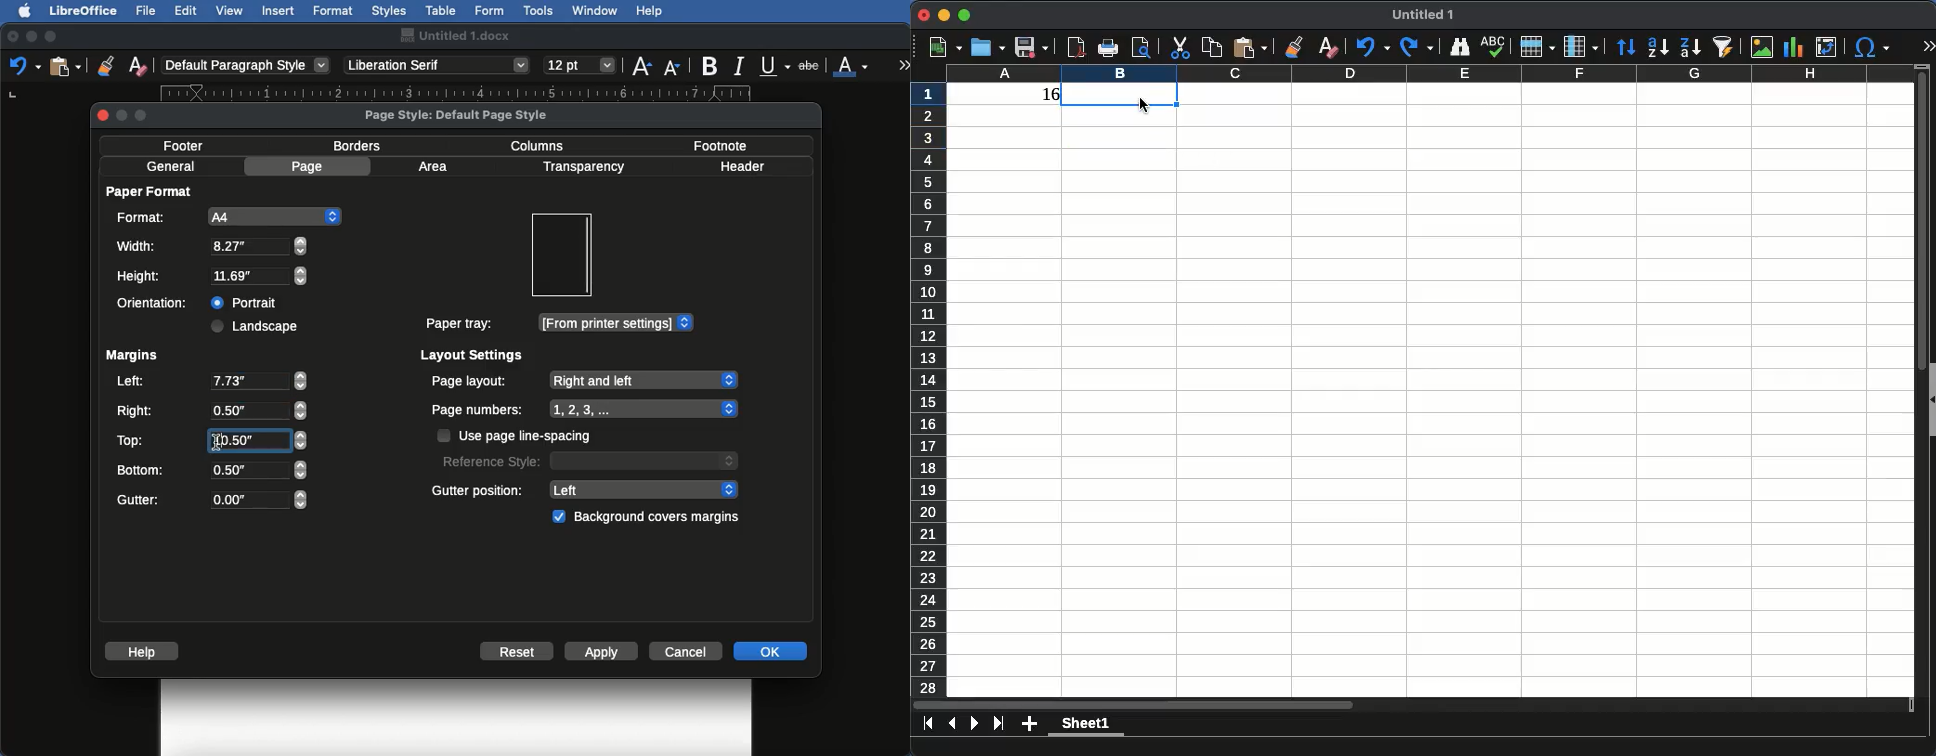  What do you see at coordinates (210, 411) in the screenshot?
I see `Right` at bounding box center [210, 411].